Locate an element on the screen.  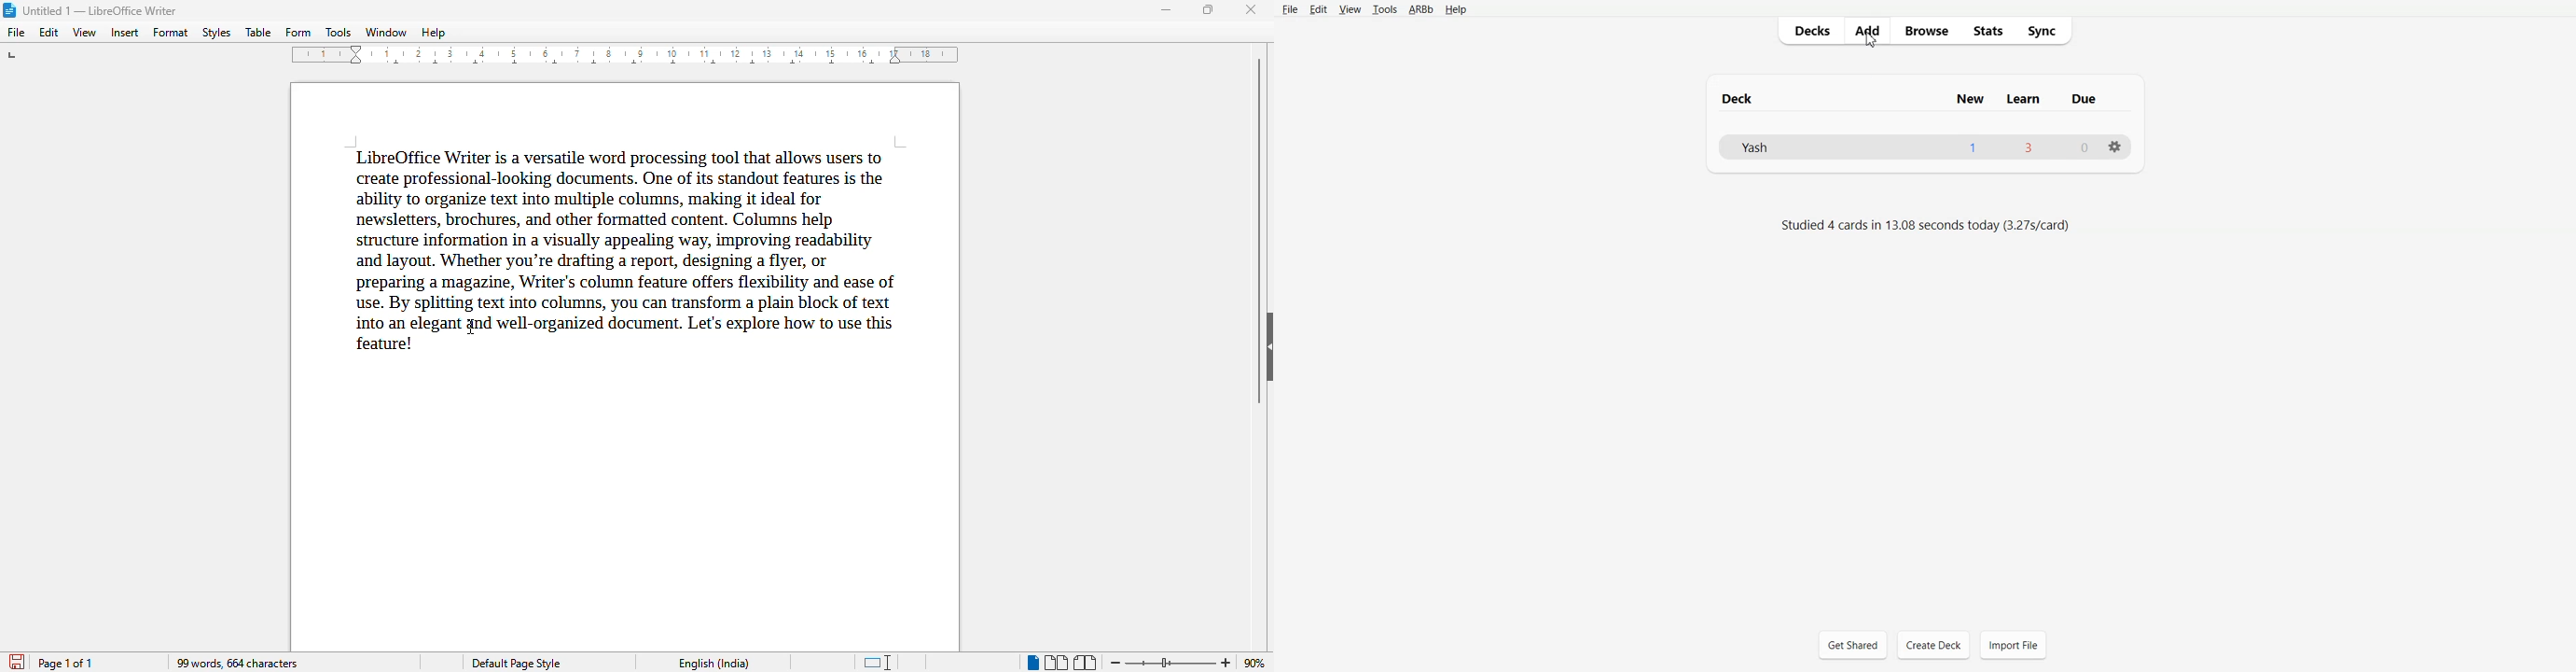
Stats is located at coordinates (1987, 31).